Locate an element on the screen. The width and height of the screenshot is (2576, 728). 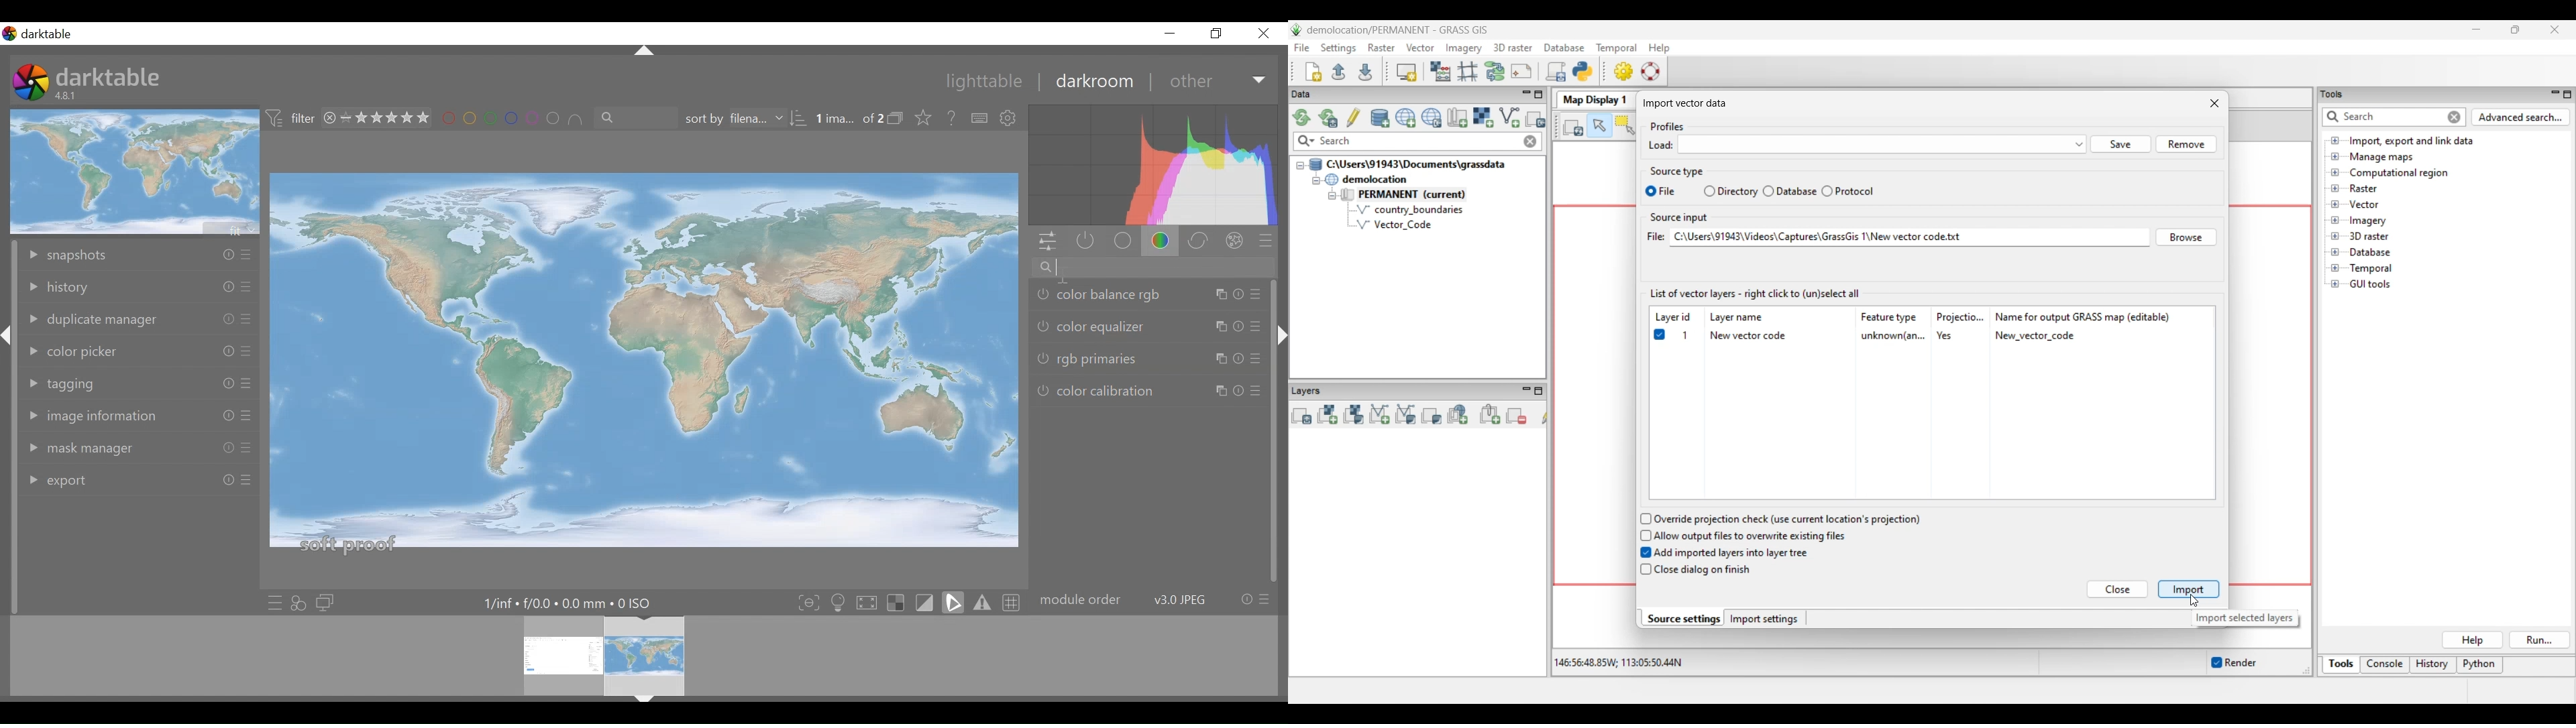
color is located at coordinates (1165, 242).